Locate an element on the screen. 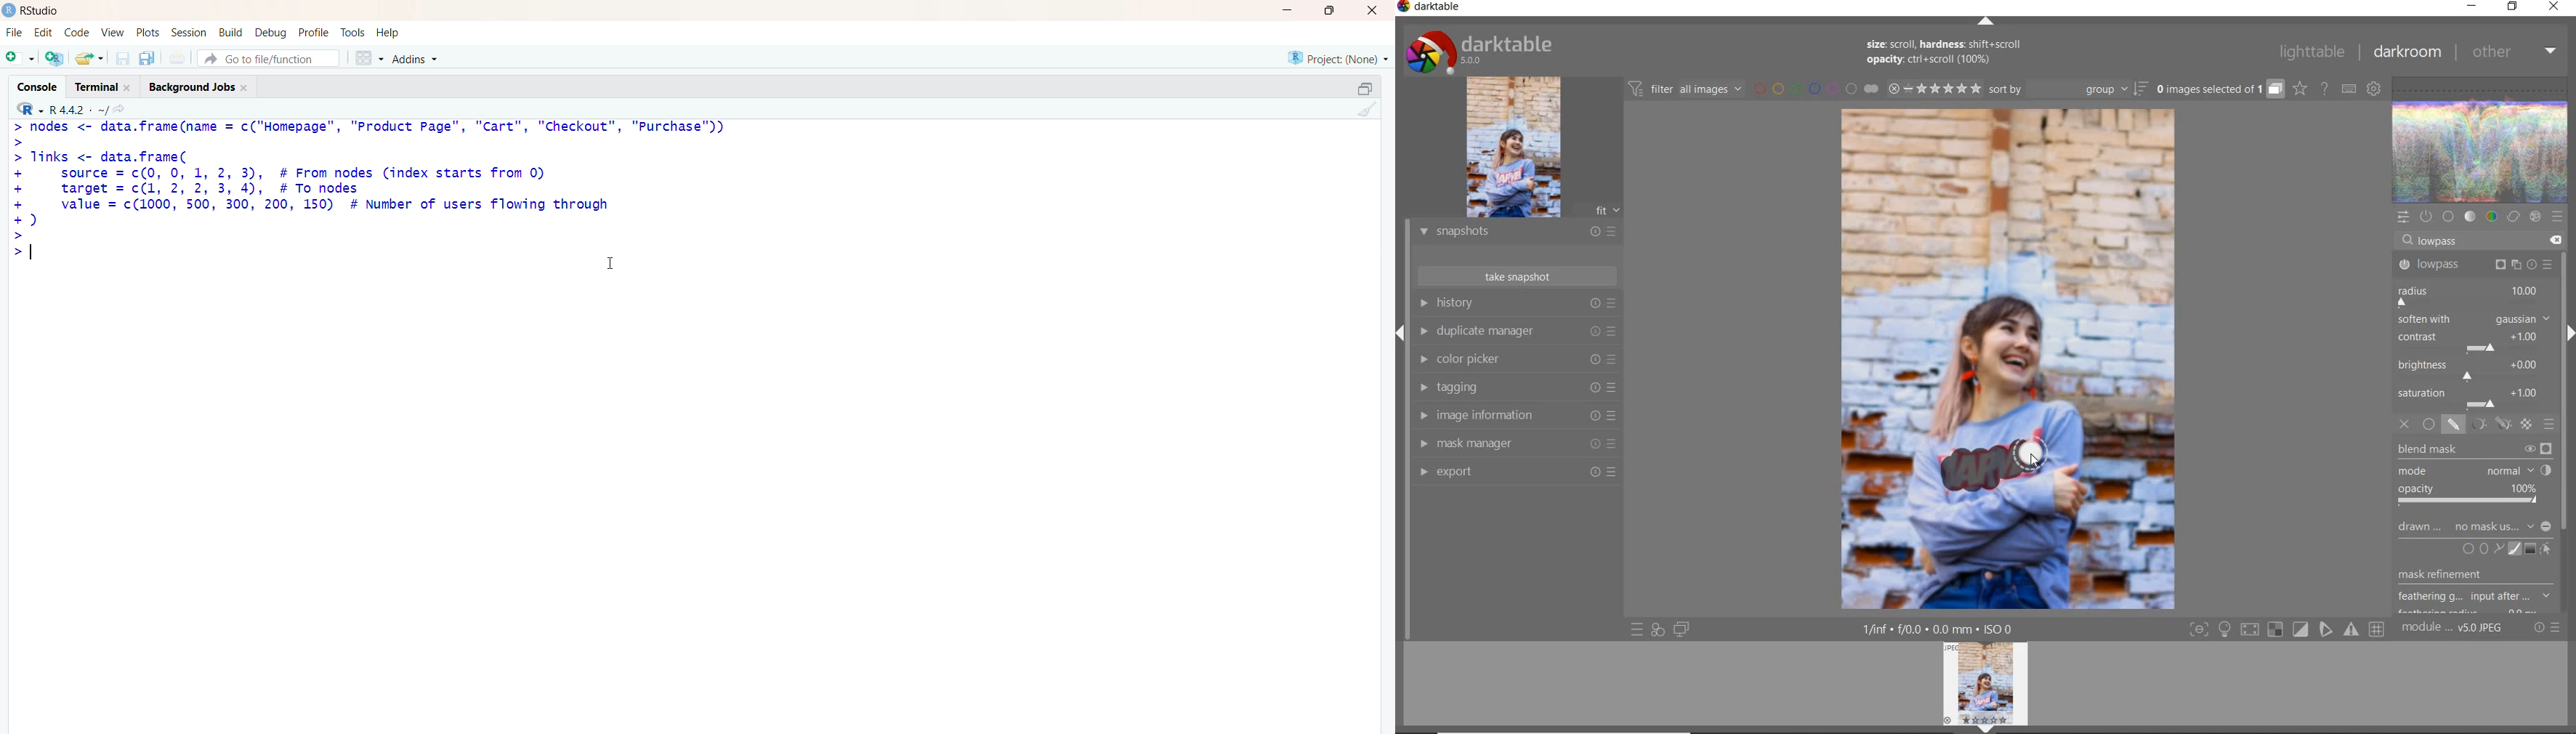 The image size is (2576, 756). file is located at coordinates (179, 57).